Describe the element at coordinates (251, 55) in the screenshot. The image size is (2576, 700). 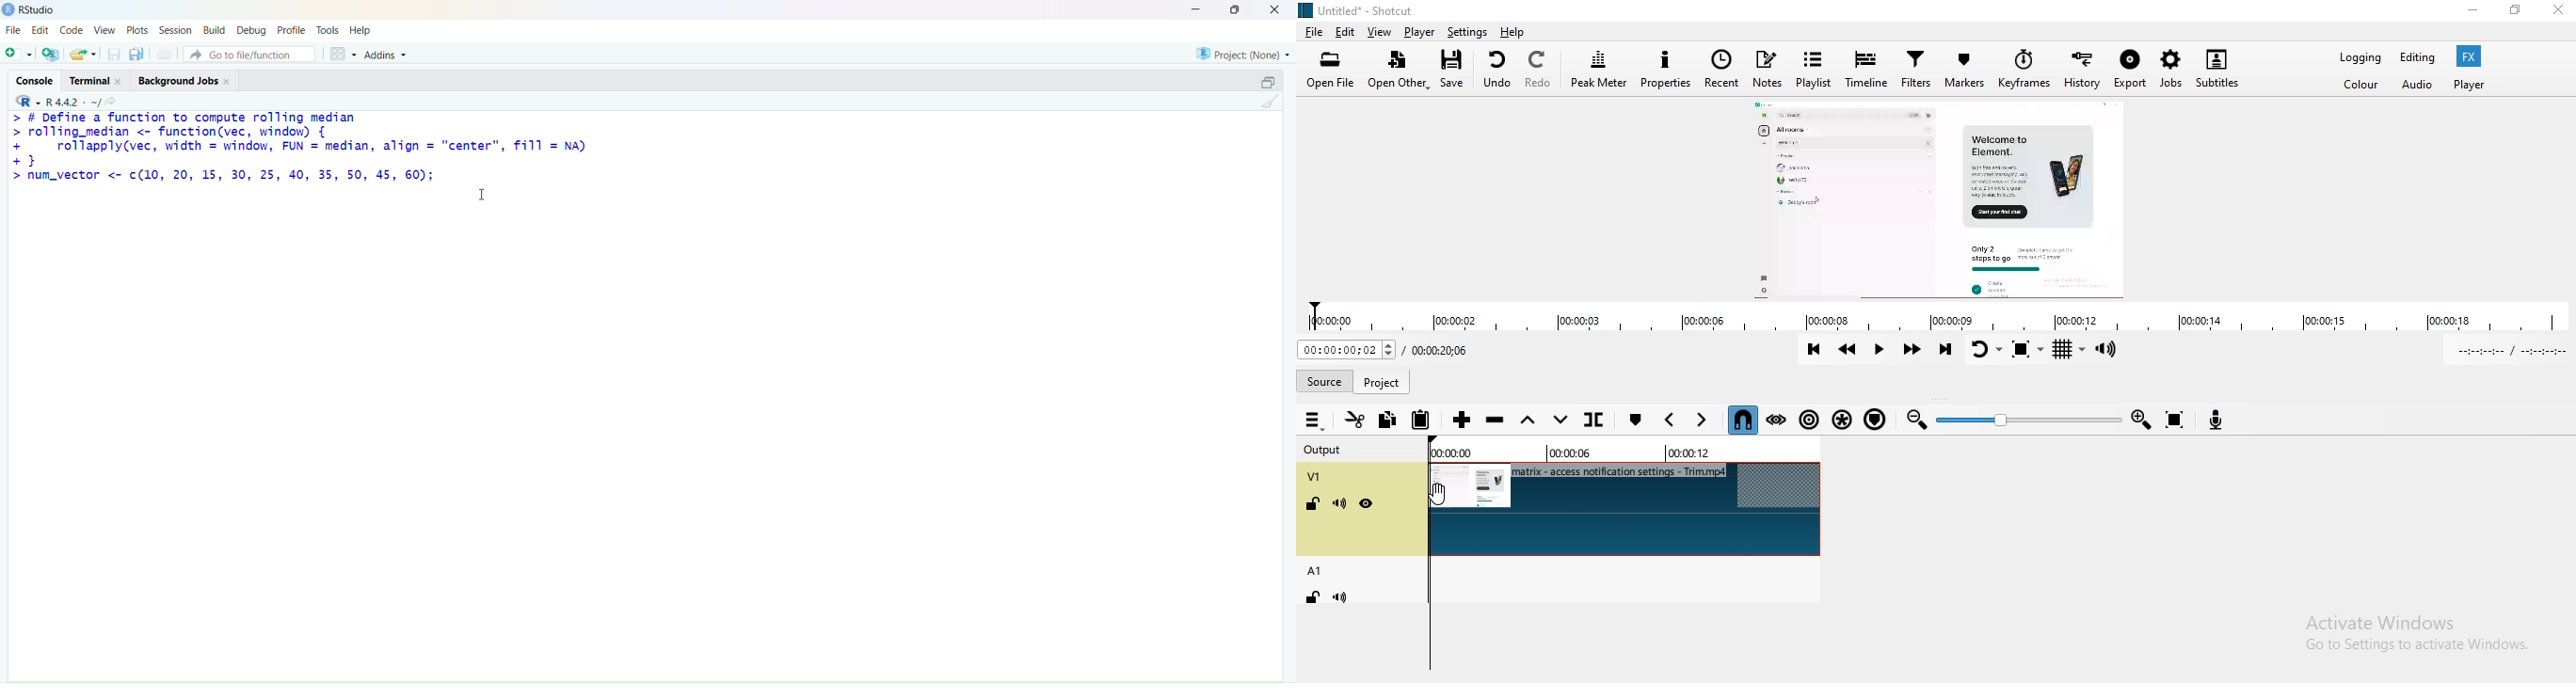
I see `go to file/function` at that location.